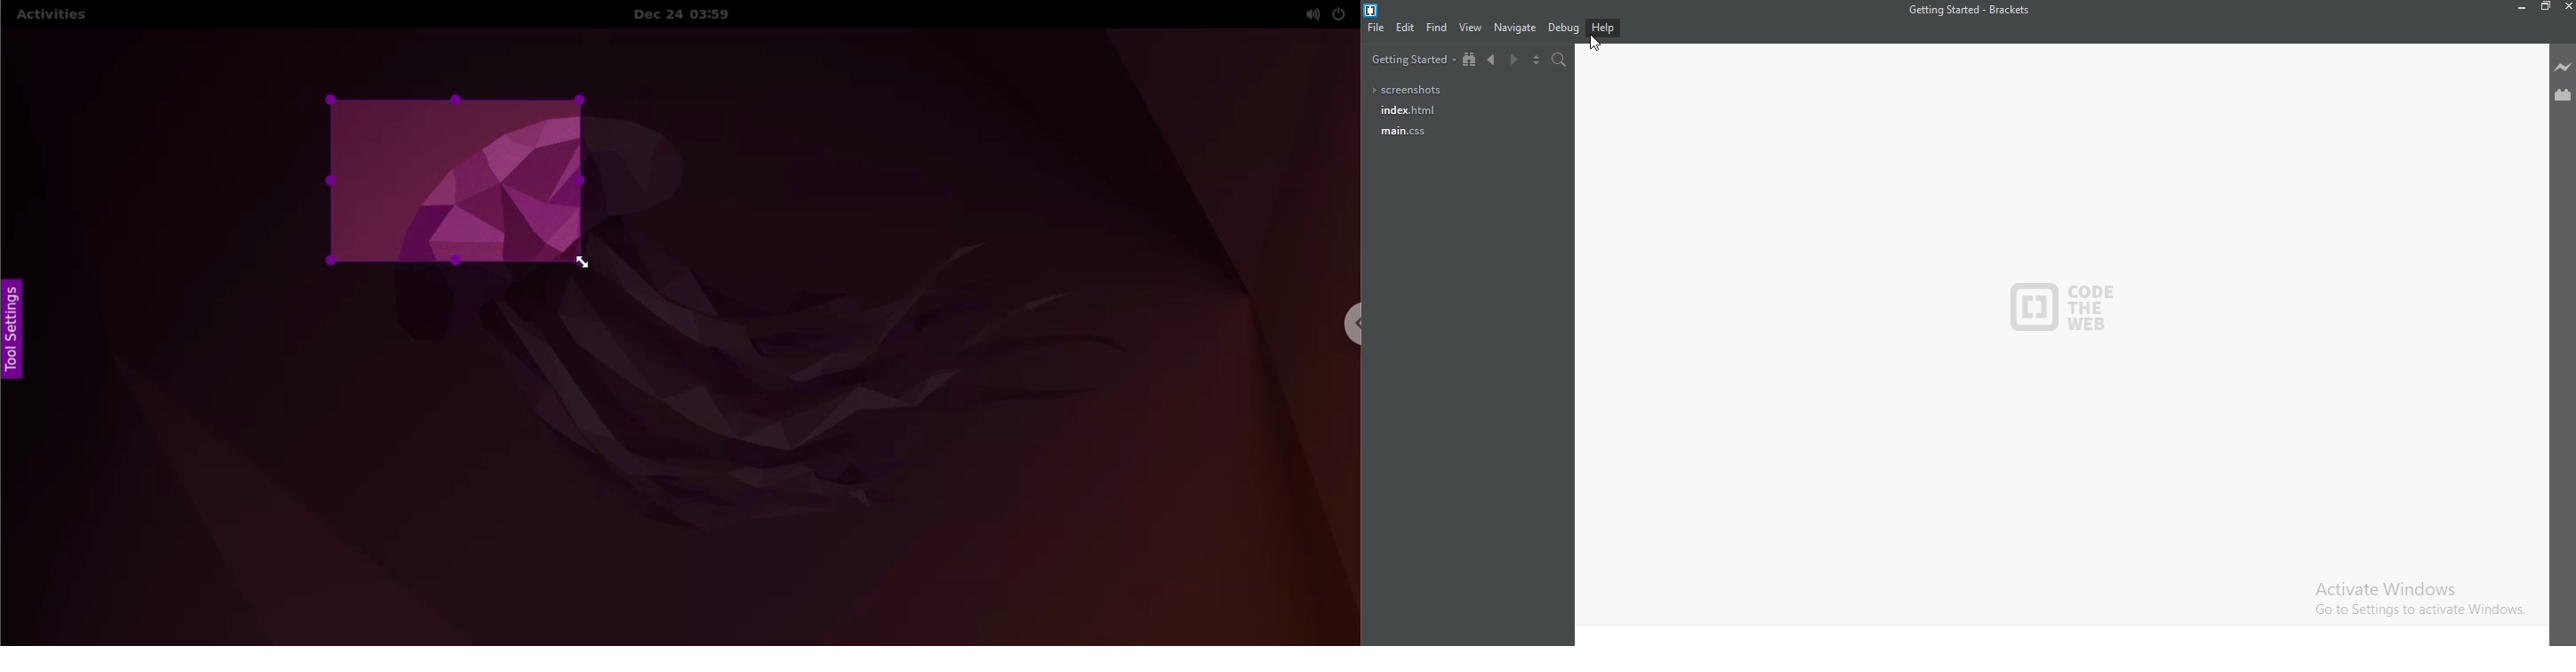  Describe the element at coordinates (1560, 61) in the screenshot. I see `Find in files` at that location.